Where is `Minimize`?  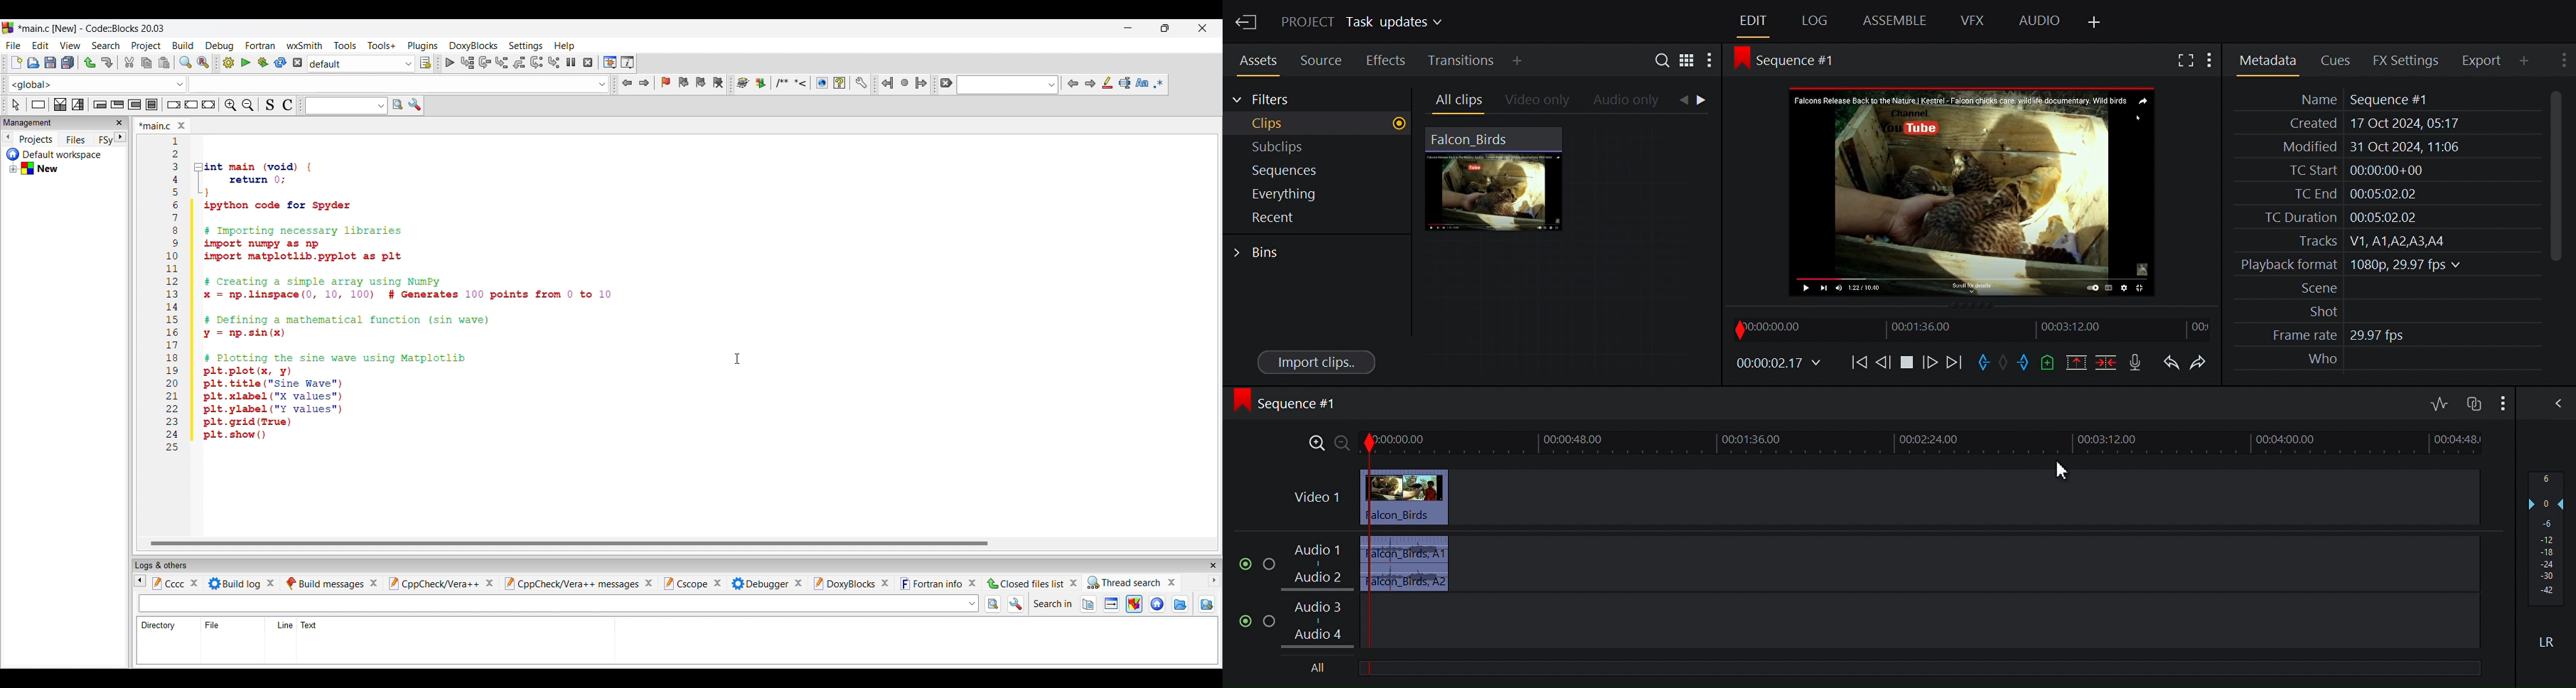 Minimize is located at coordinates (1129, 28).